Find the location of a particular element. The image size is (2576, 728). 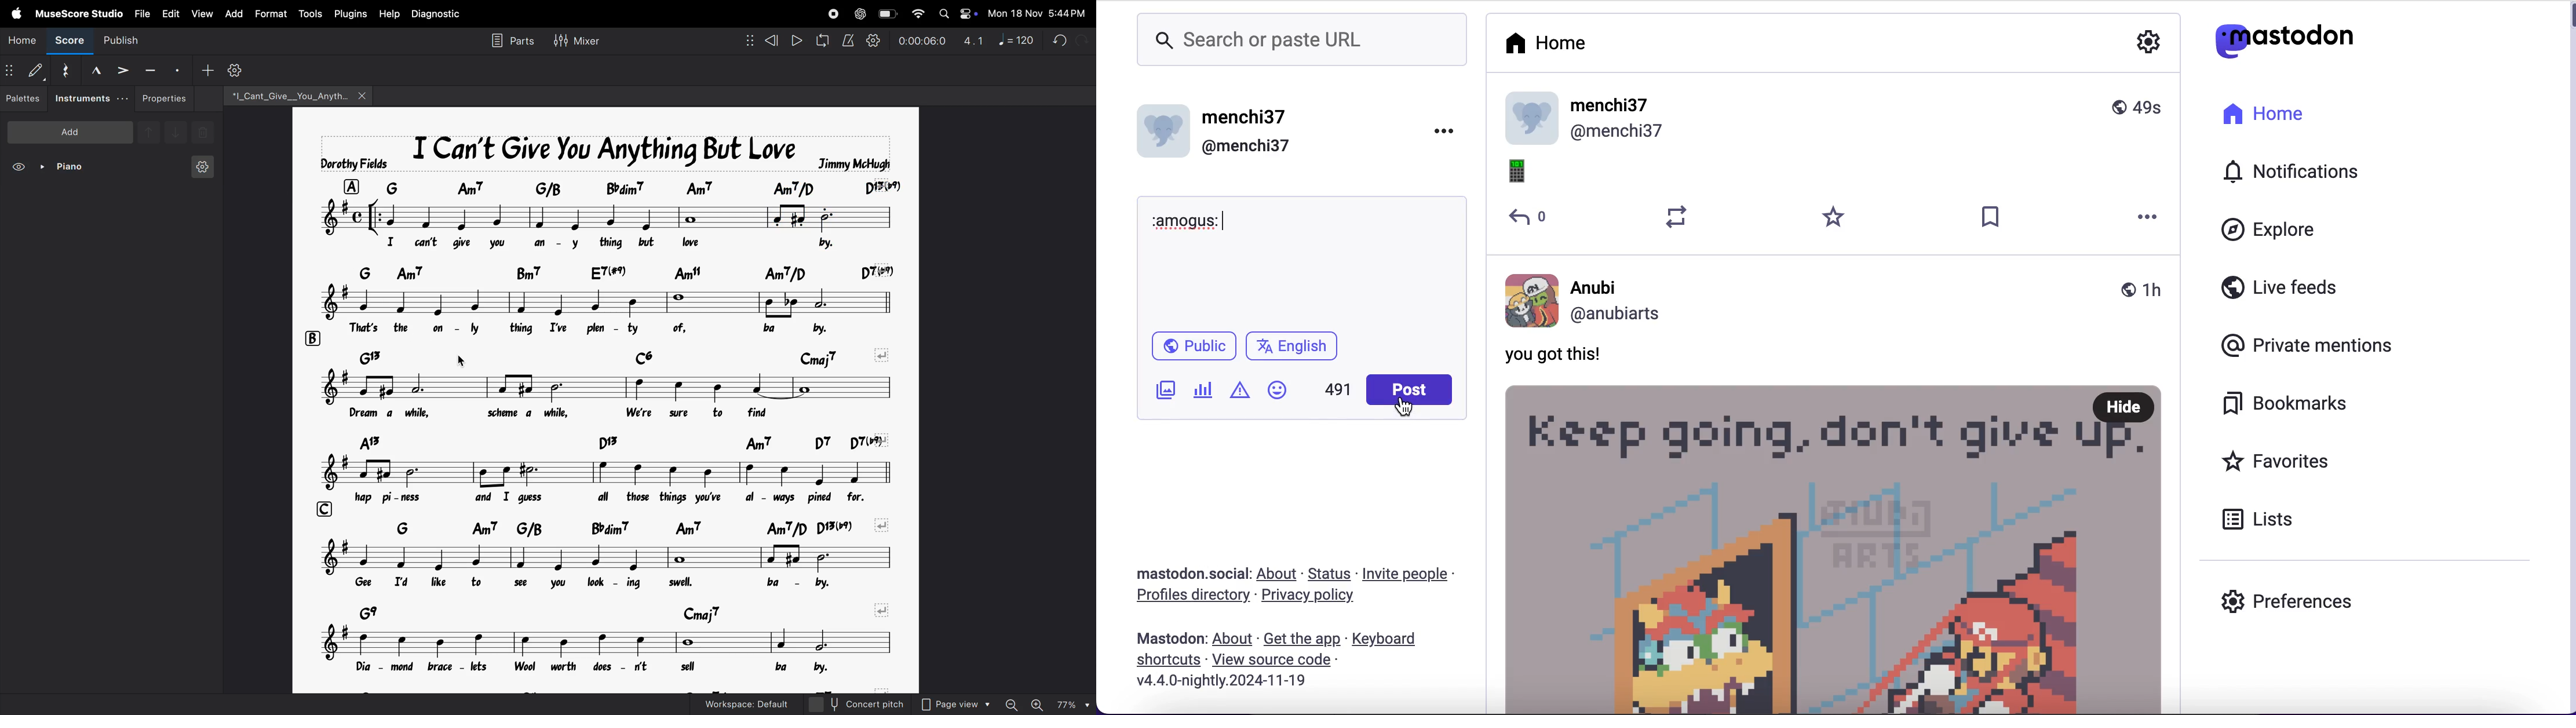

:amogus: is located at coordinates (1191, 220).